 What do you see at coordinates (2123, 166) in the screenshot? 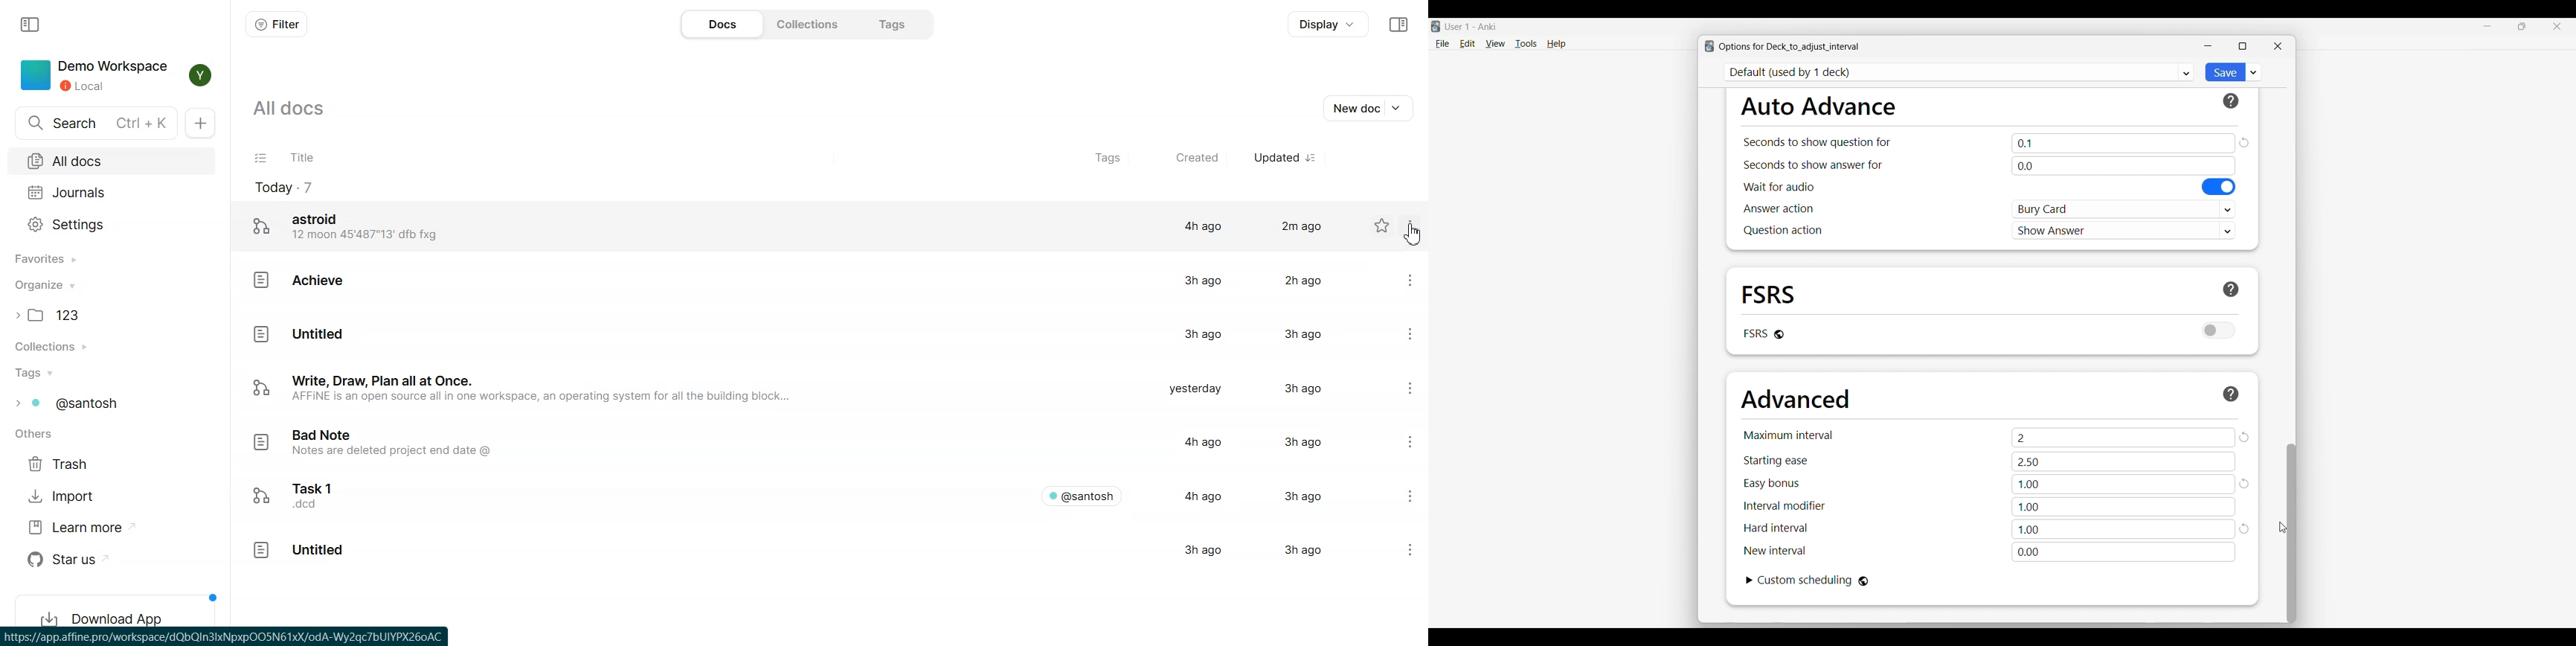
I see `0.0` at bounding box center [2123, 166].